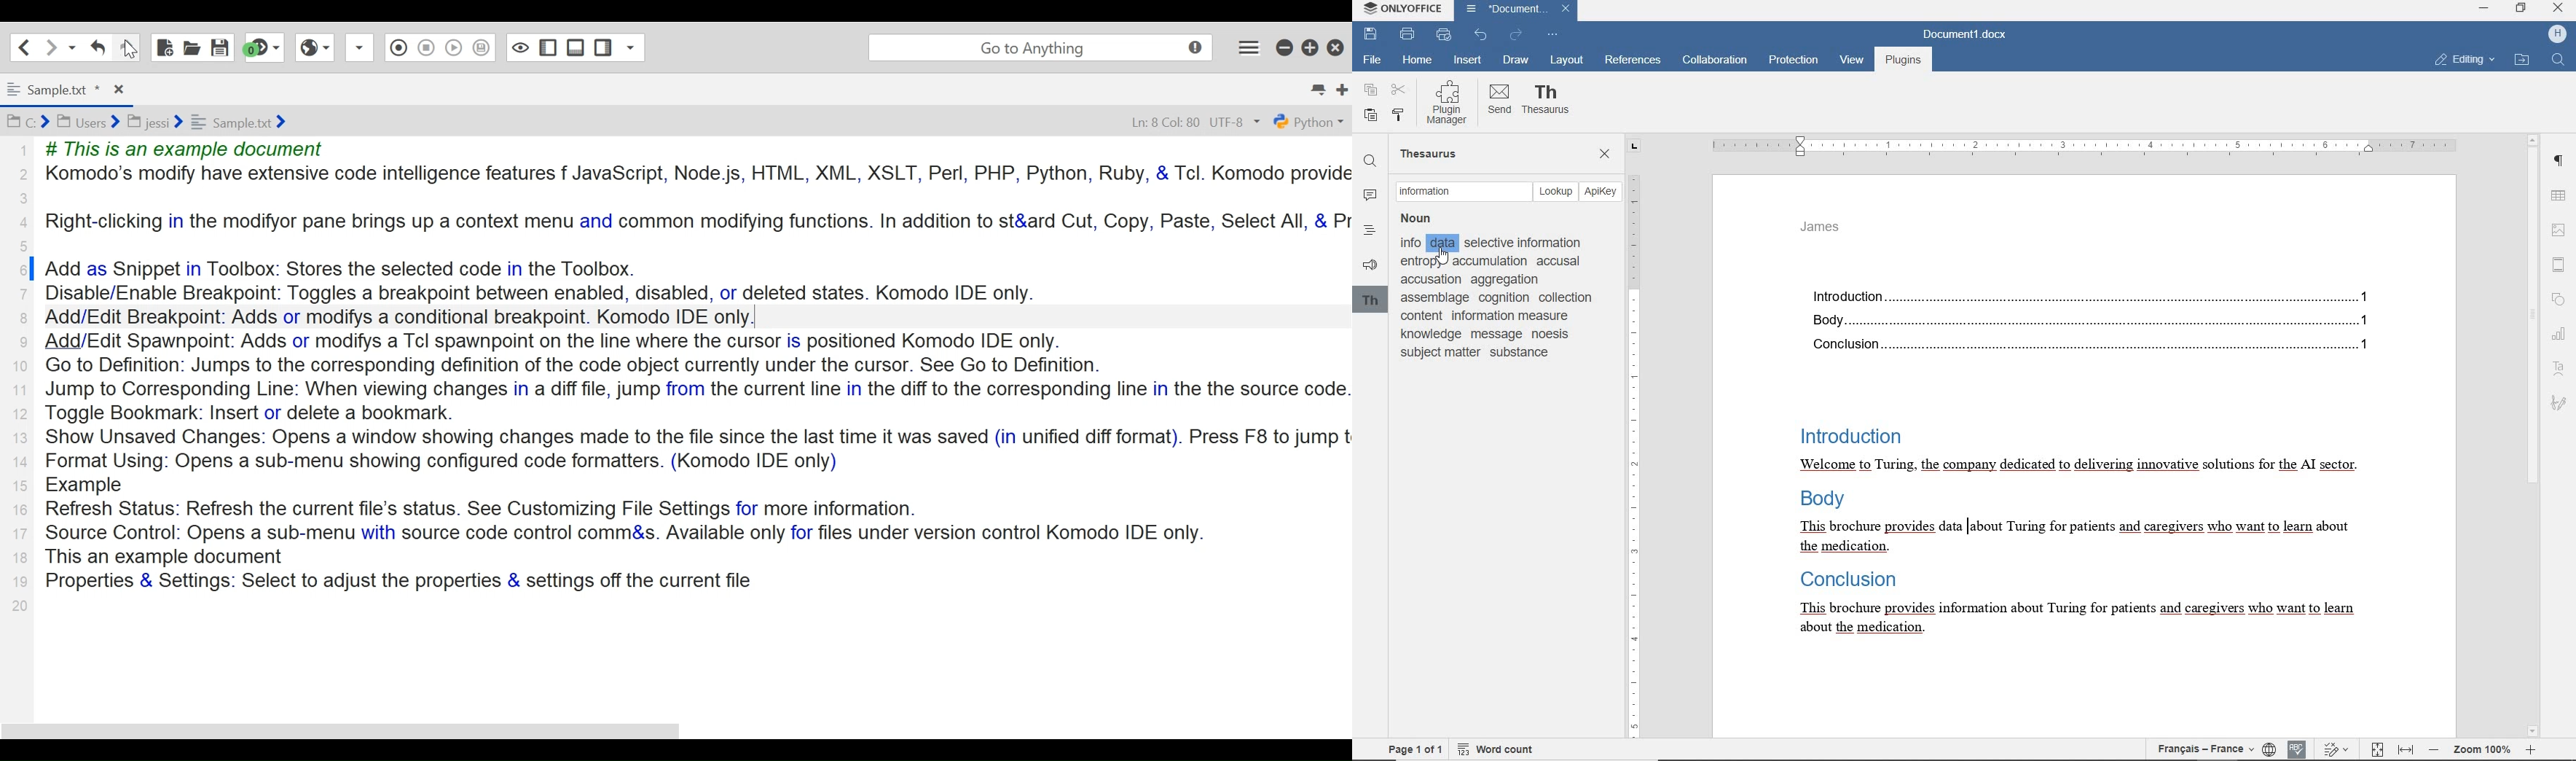 The image size is (2576, 784). Describe the element at coordinates (1366, 195) in the screenshot. I see `COMMENTS` at that location.